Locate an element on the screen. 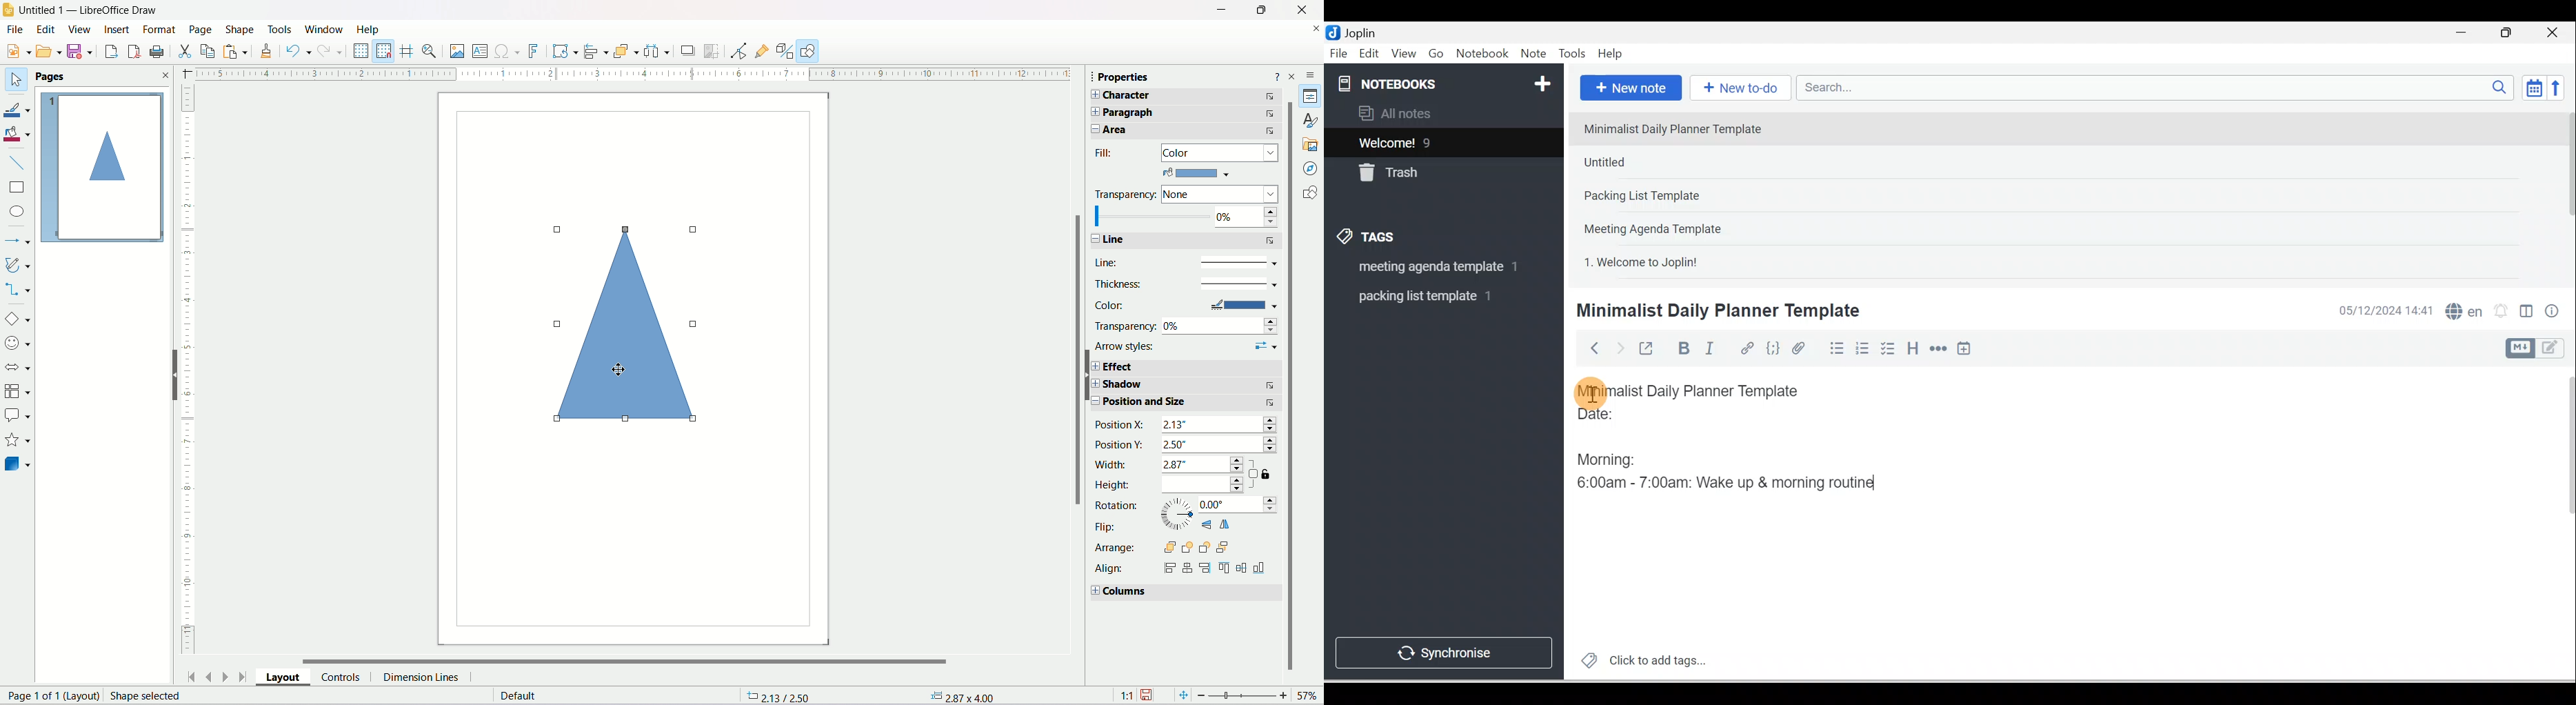 Image resolution: width=2576 pixels, height=728 pixels. Line Color is located at coordinates (18, 109).